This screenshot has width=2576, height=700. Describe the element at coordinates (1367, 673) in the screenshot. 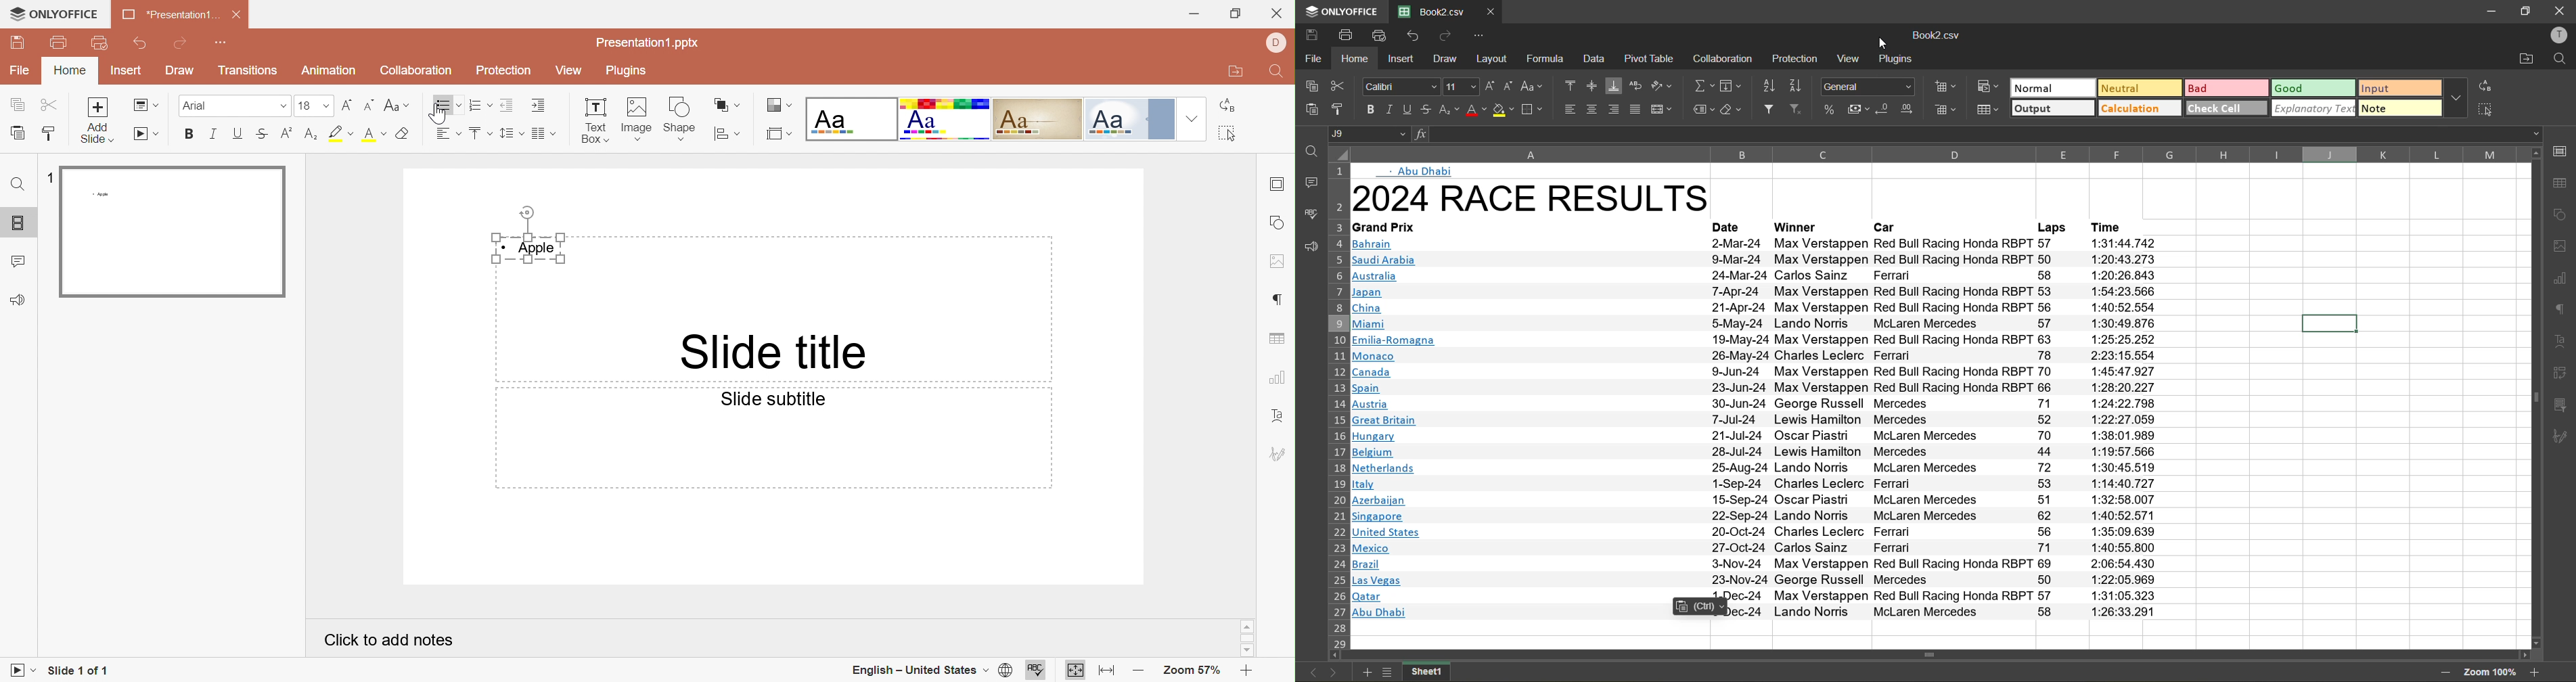

I see `add new sheet` at that location.